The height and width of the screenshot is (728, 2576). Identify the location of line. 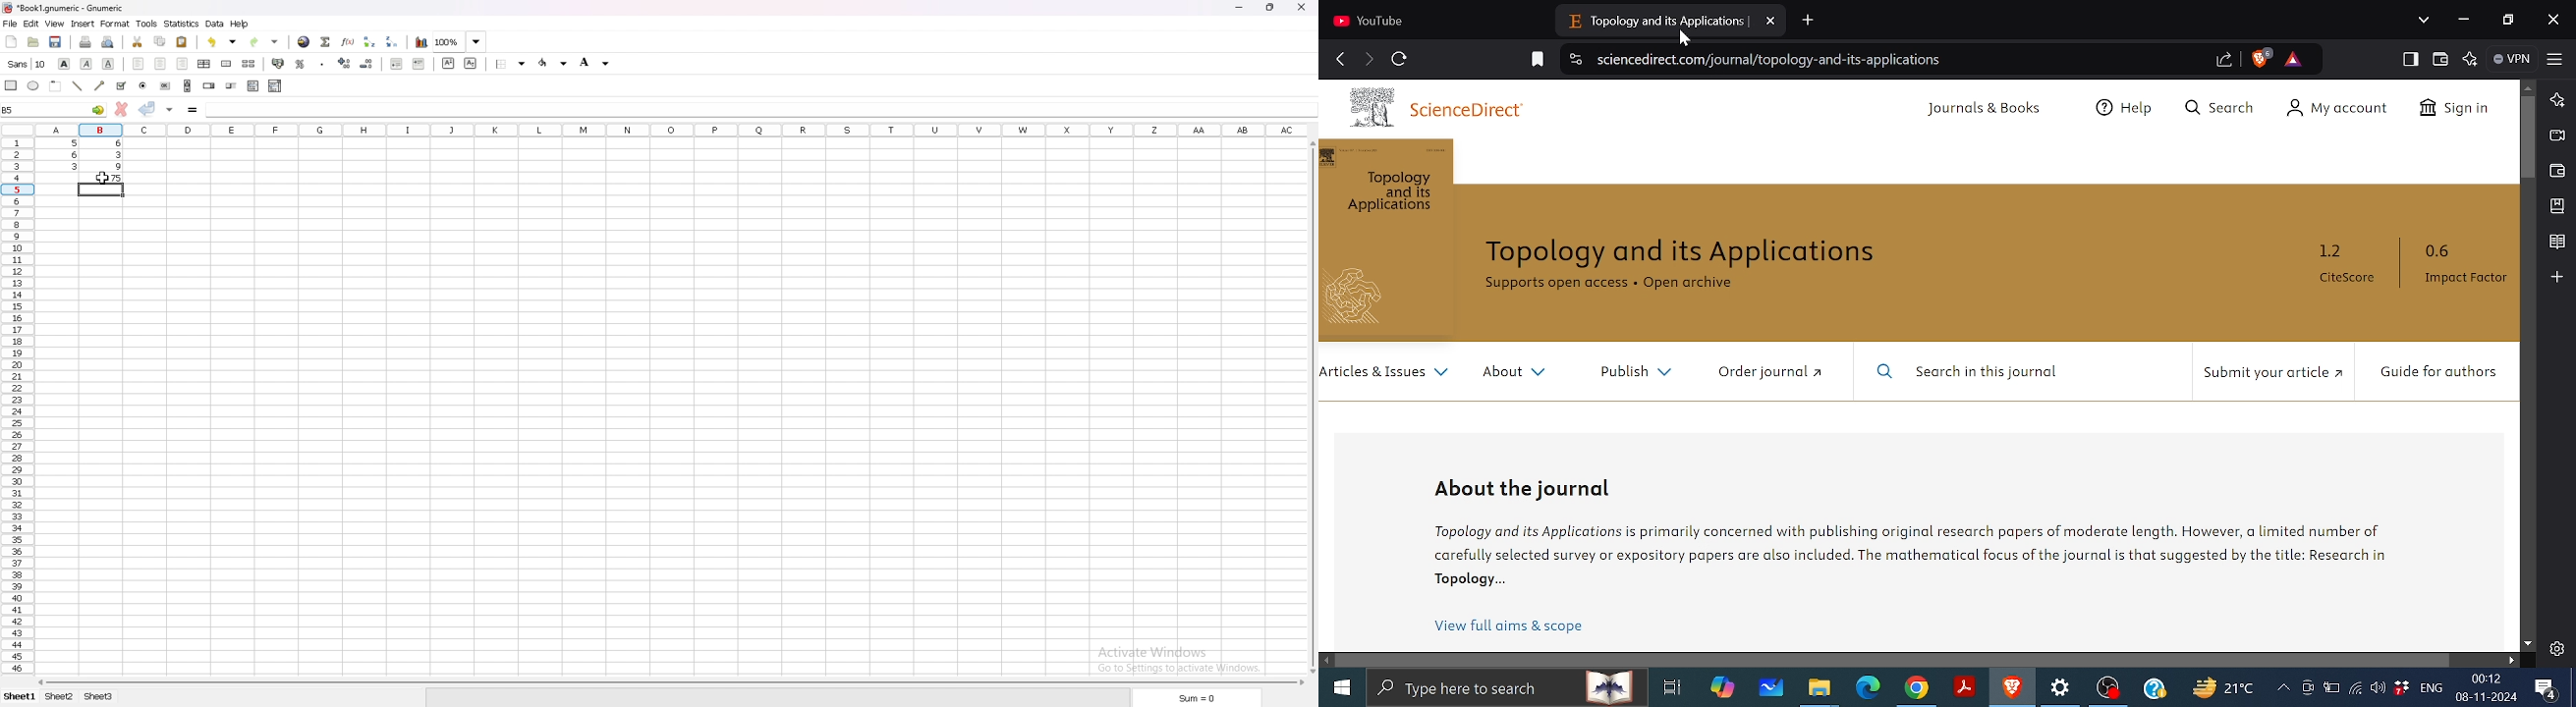
(76, 86).